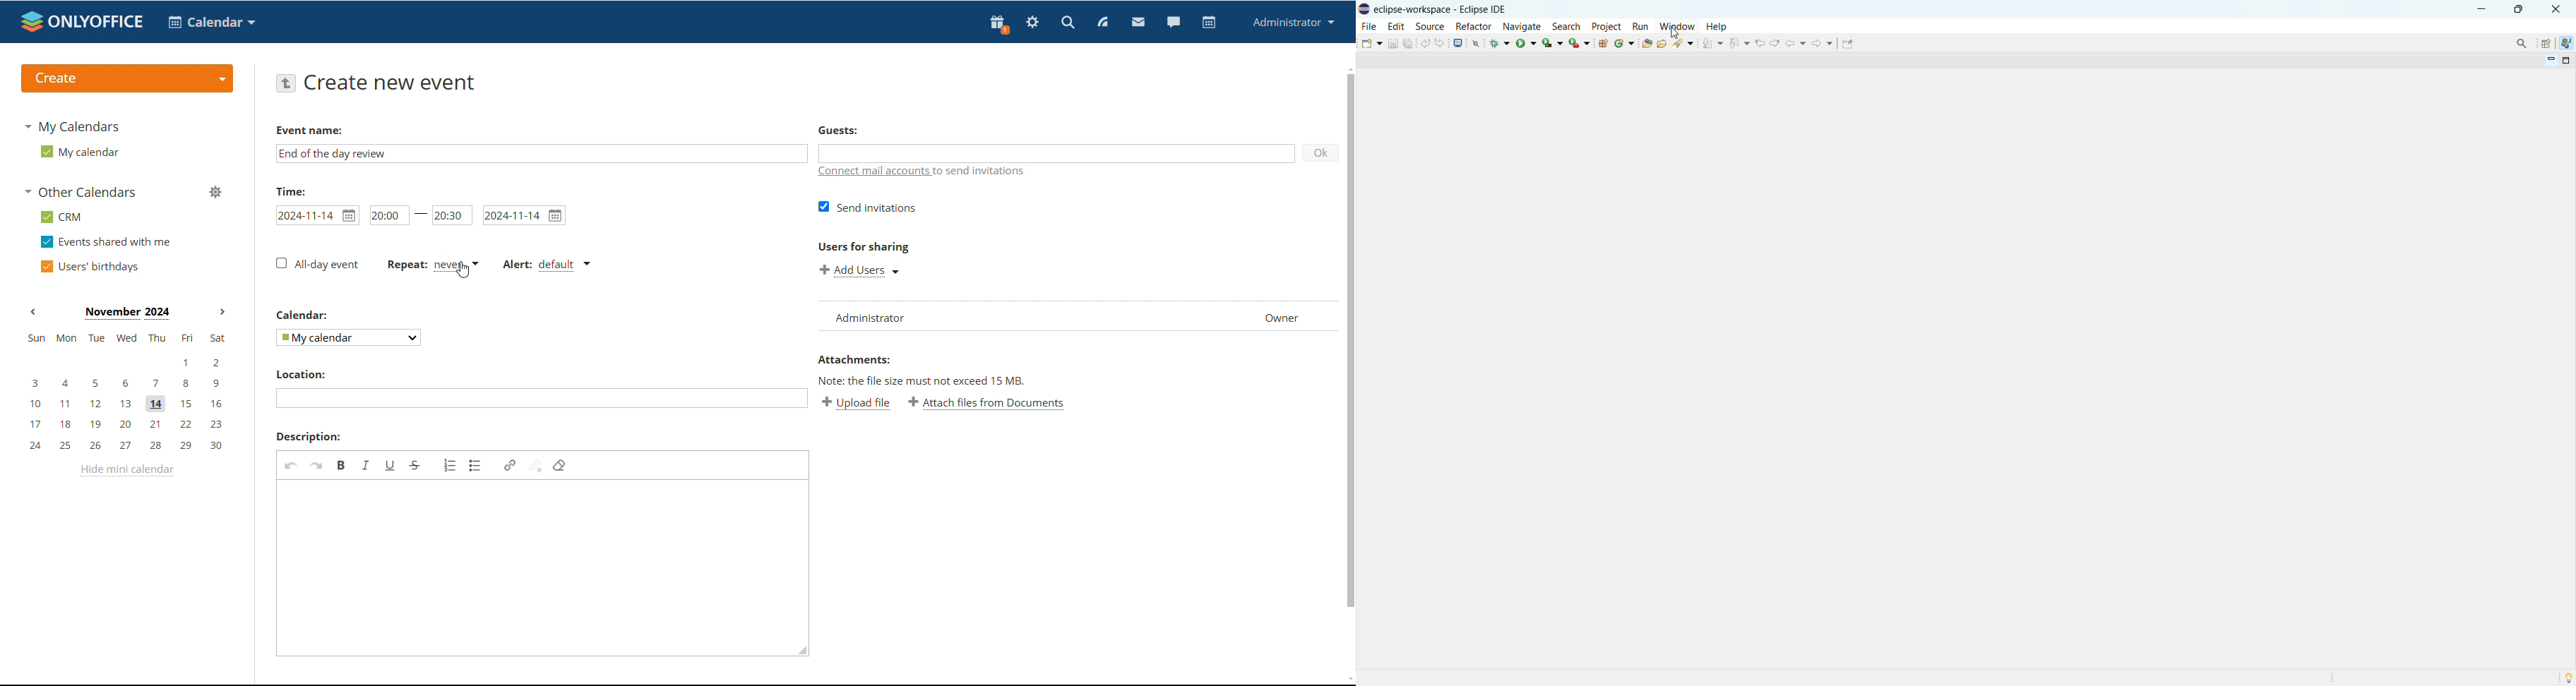 The image size is (2576, 700). What do you see at coordinates (107, 241) in the screenshot?
I see `events shared with me` at bounding box center [107, 241].